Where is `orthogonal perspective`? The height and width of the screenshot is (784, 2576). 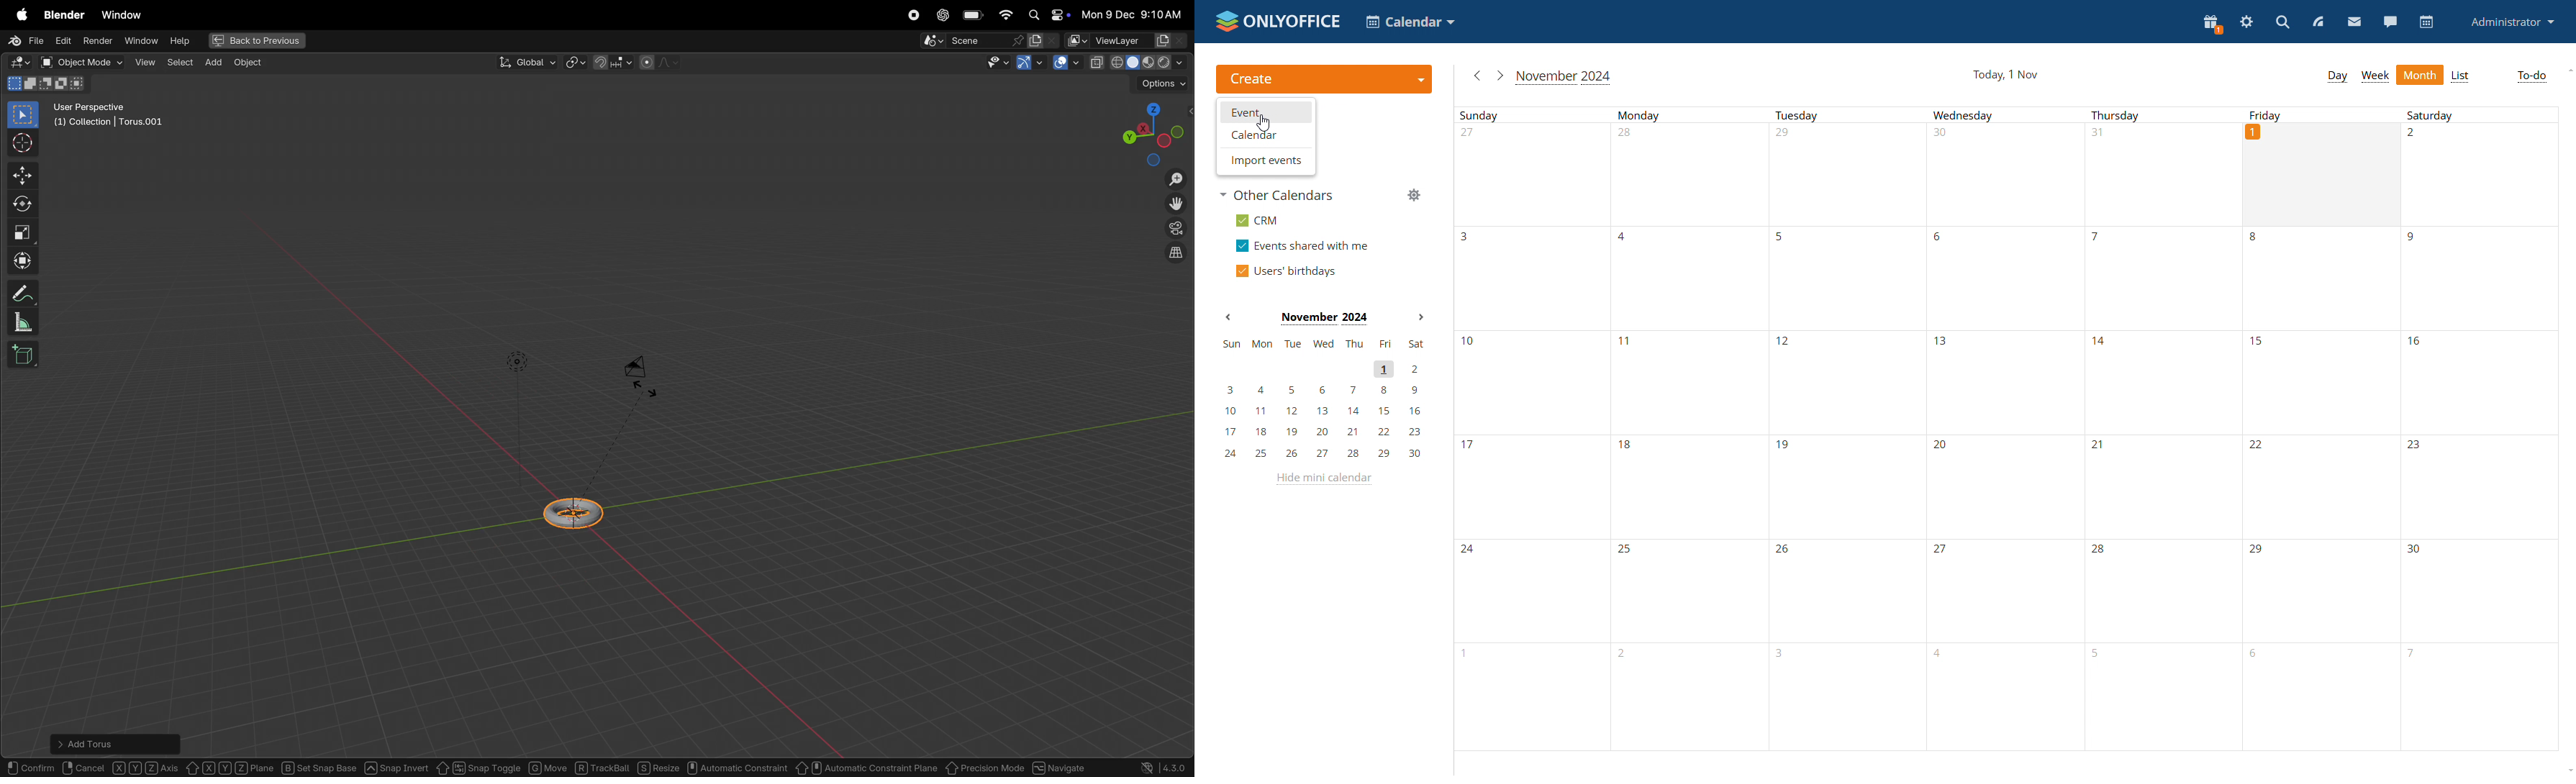
orthogonal perspective is located at coordinates (1176, 254).